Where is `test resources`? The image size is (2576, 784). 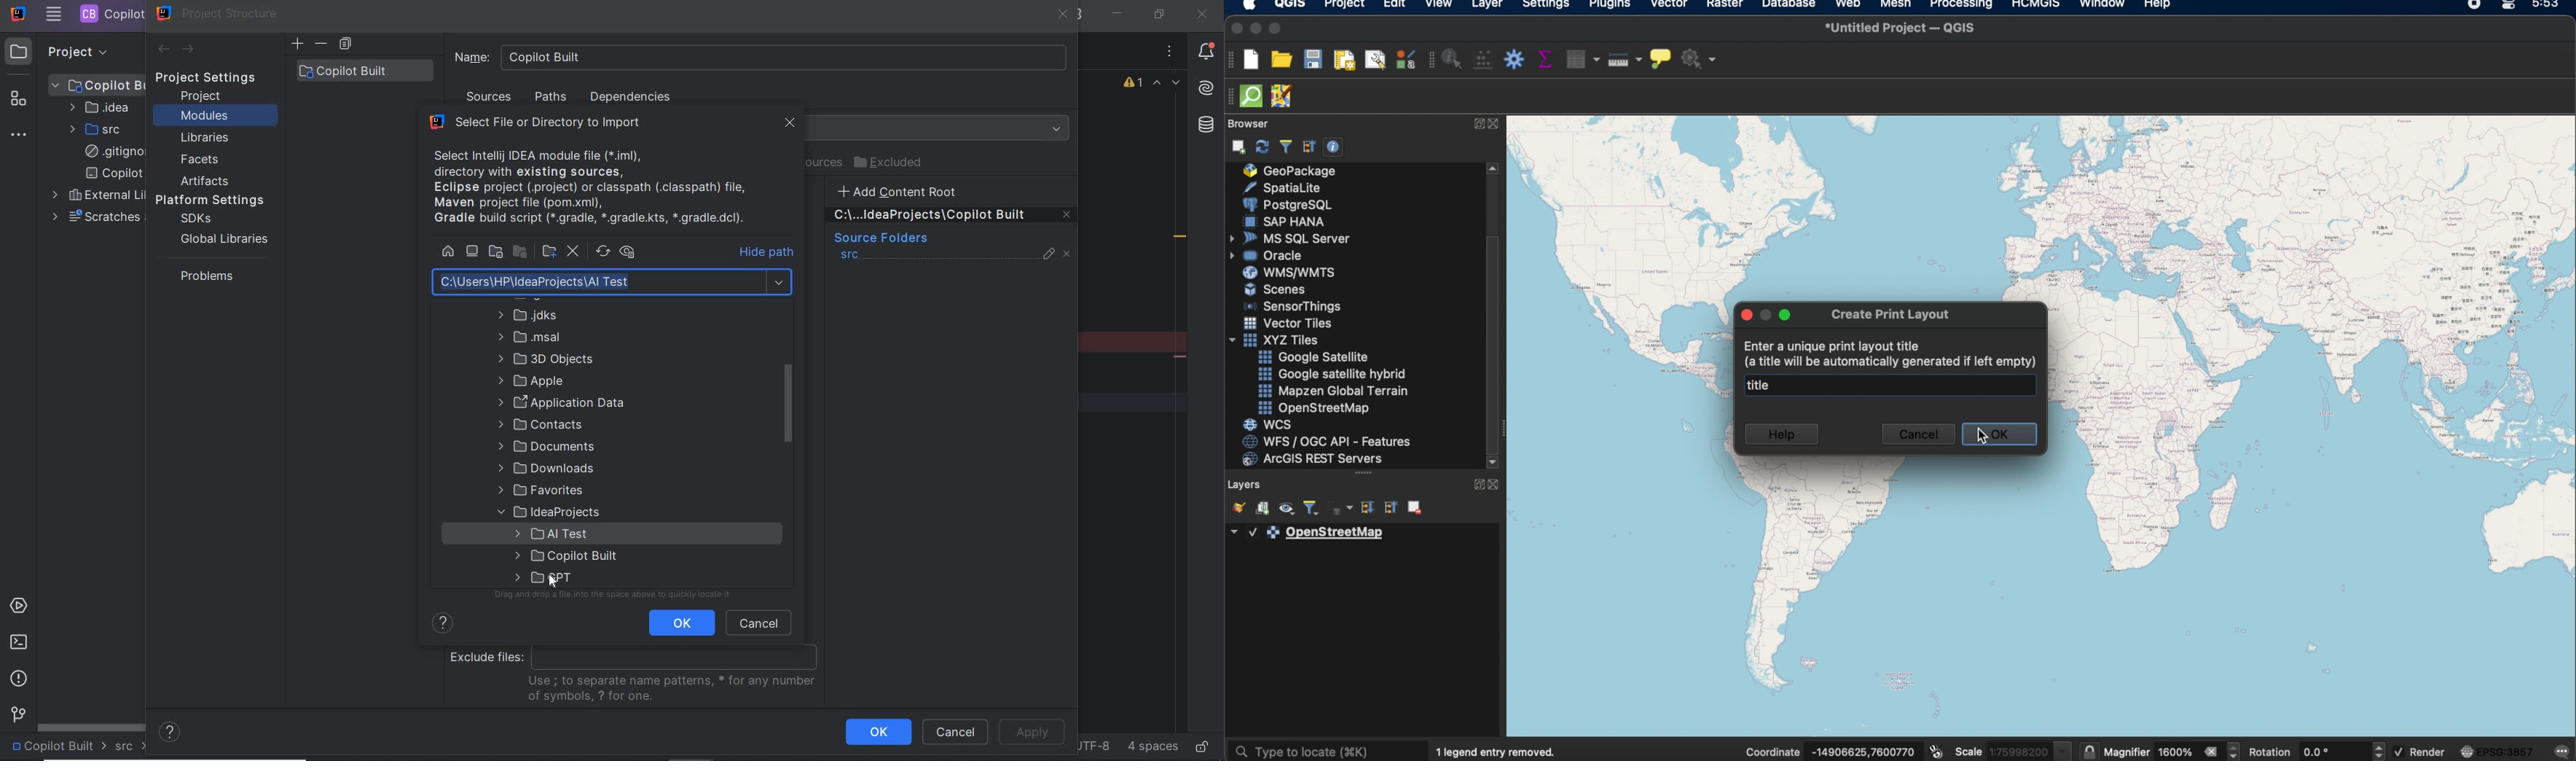
test resources is located at coordinates (828, 163).